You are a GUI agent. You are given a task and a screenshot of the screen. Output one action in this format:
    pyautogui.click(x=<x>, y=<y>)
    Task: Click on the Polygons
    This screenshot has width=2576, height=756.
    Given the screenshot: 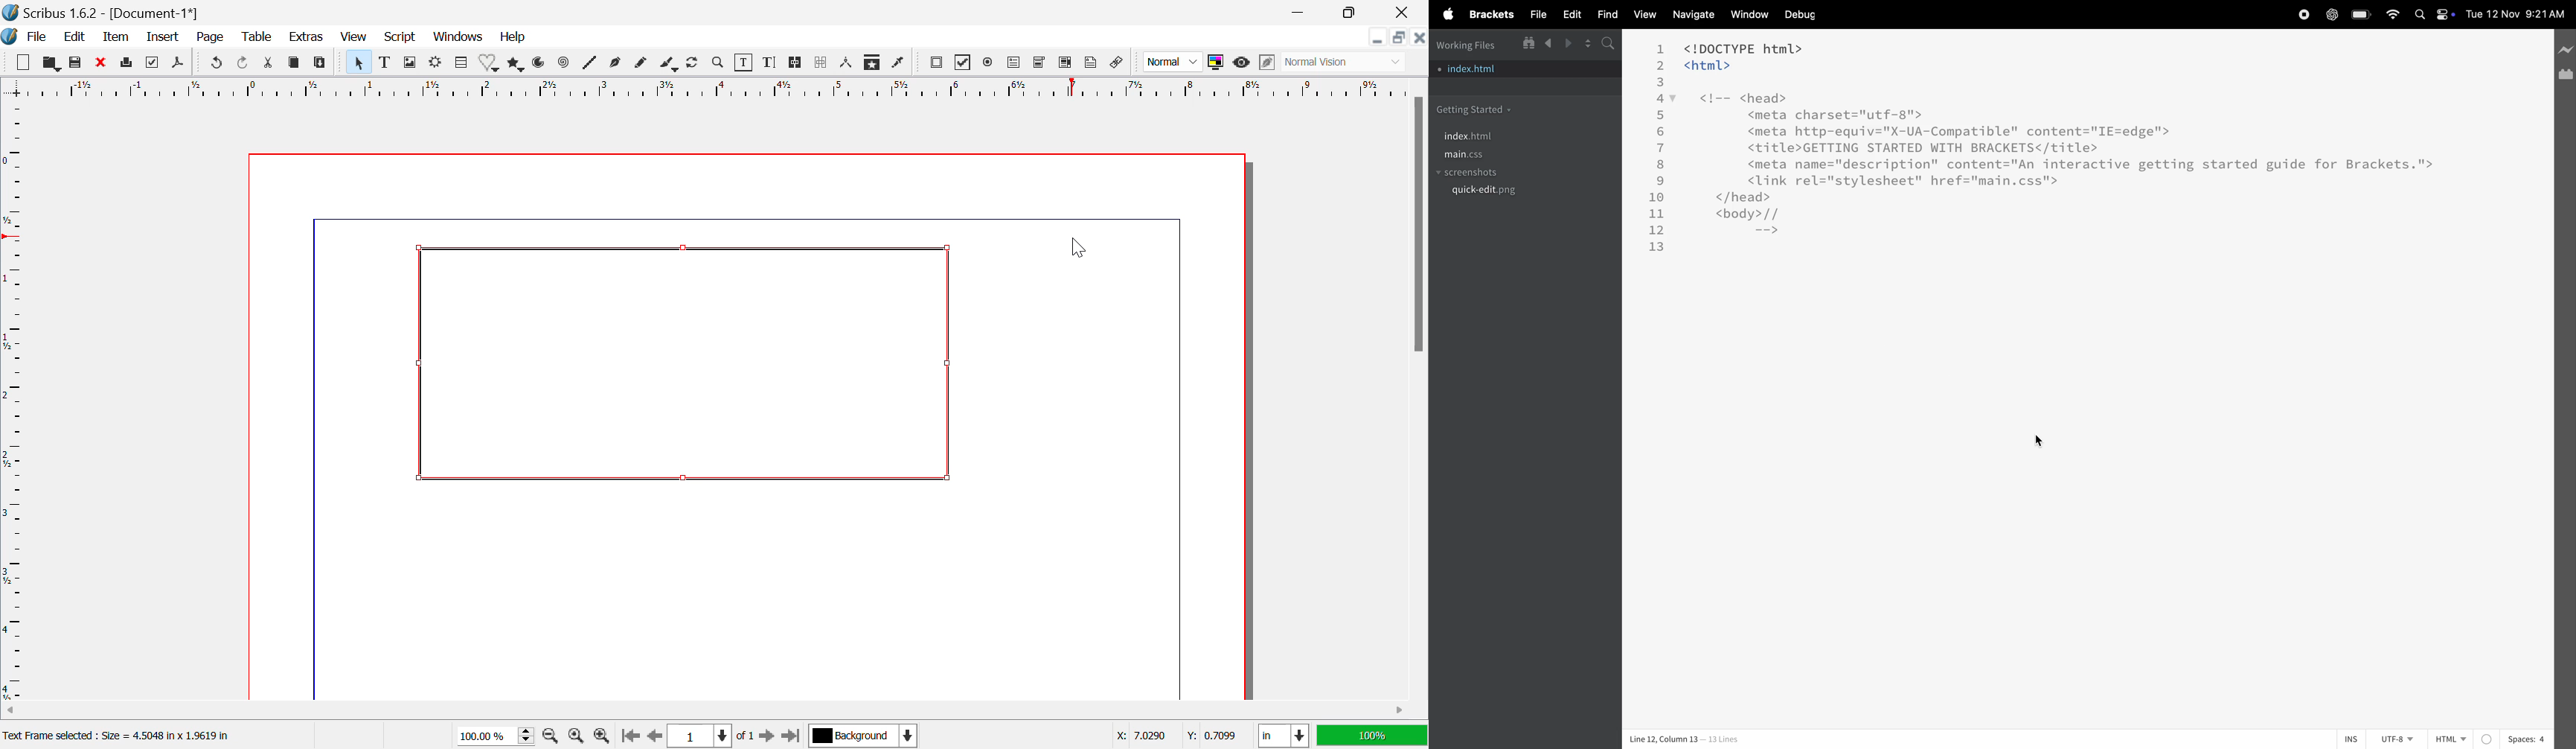 What is the action you would take?
    pyautogui.click(x=515, y=66)
    